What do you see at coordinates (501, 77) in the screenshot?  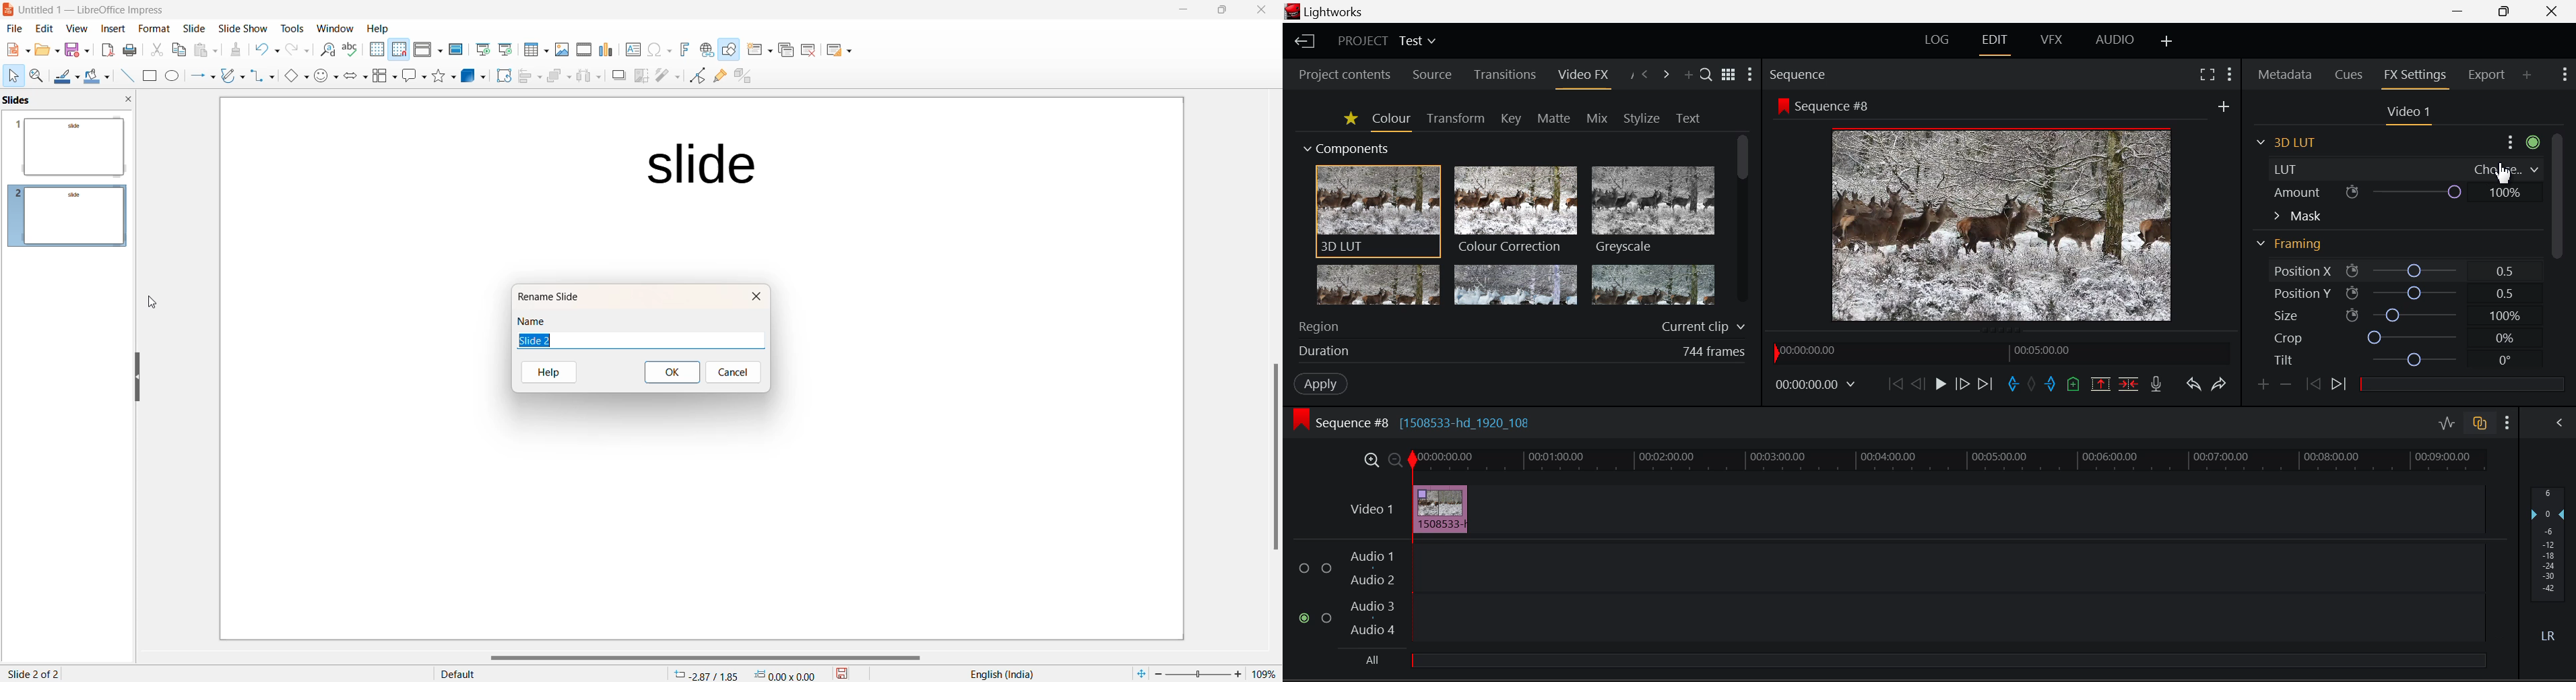 I see `Rotate` at bounding box center [501, 77].